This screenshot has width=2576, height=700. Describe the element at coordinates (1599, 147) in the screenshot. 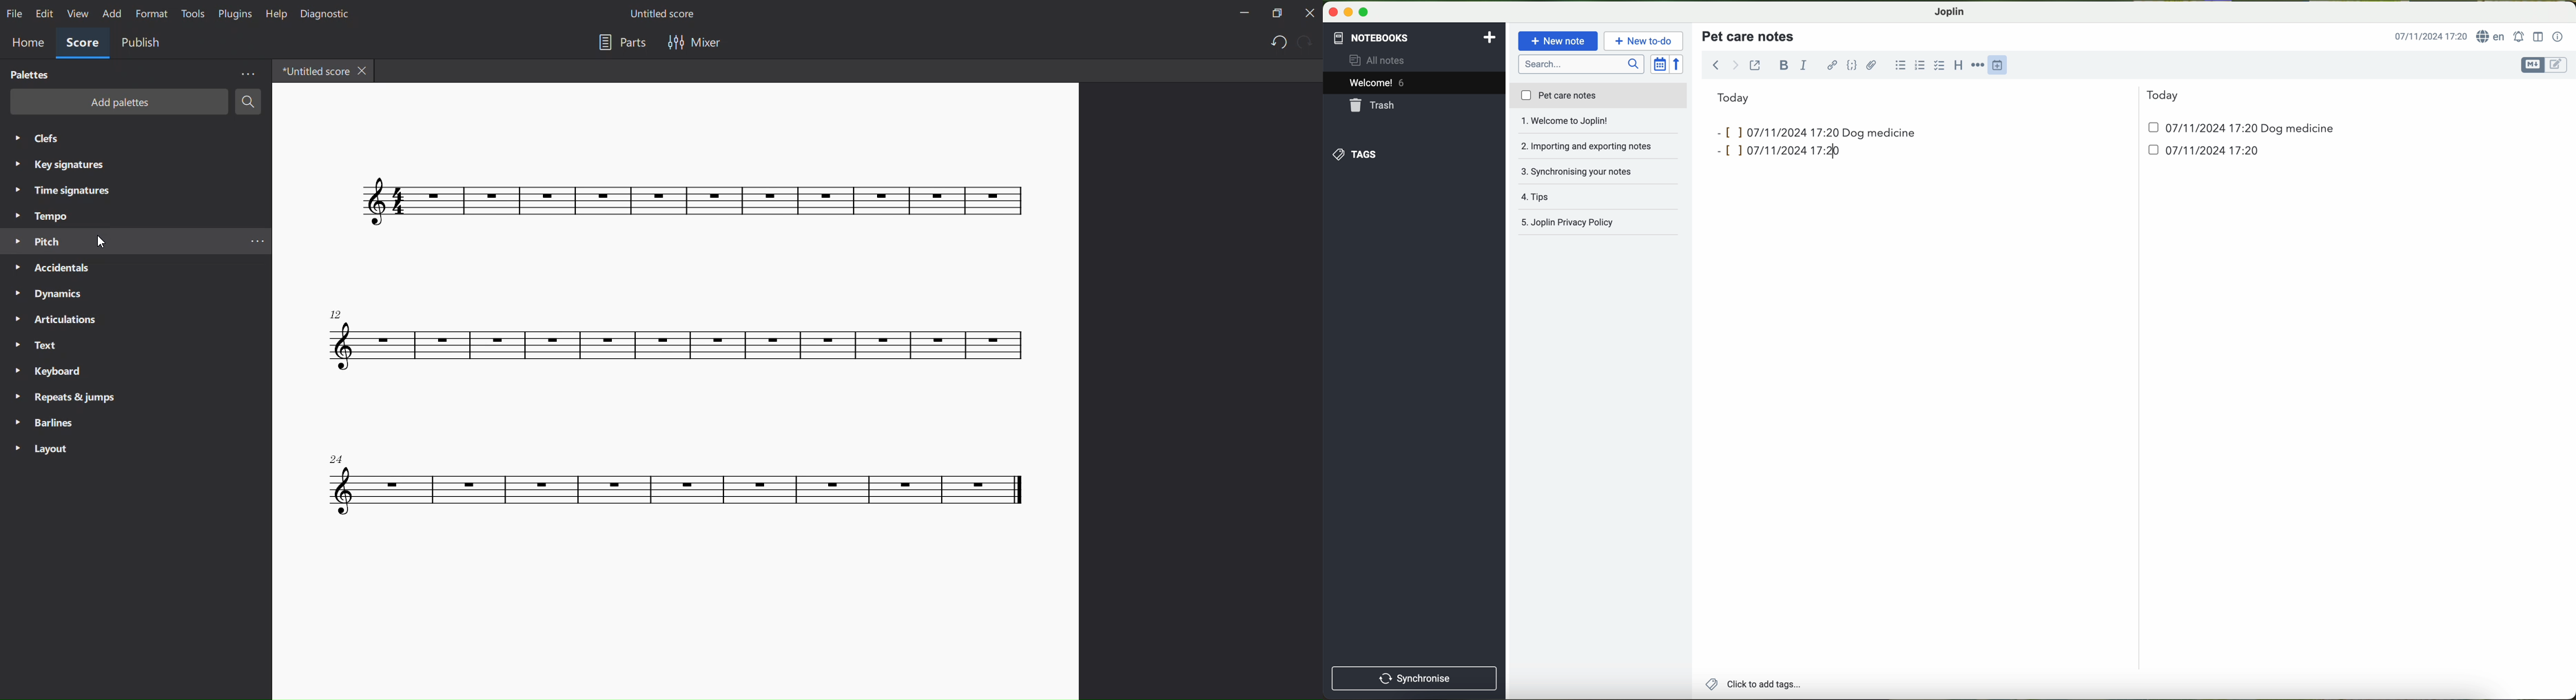

I see `synchronising your notes` at that location.